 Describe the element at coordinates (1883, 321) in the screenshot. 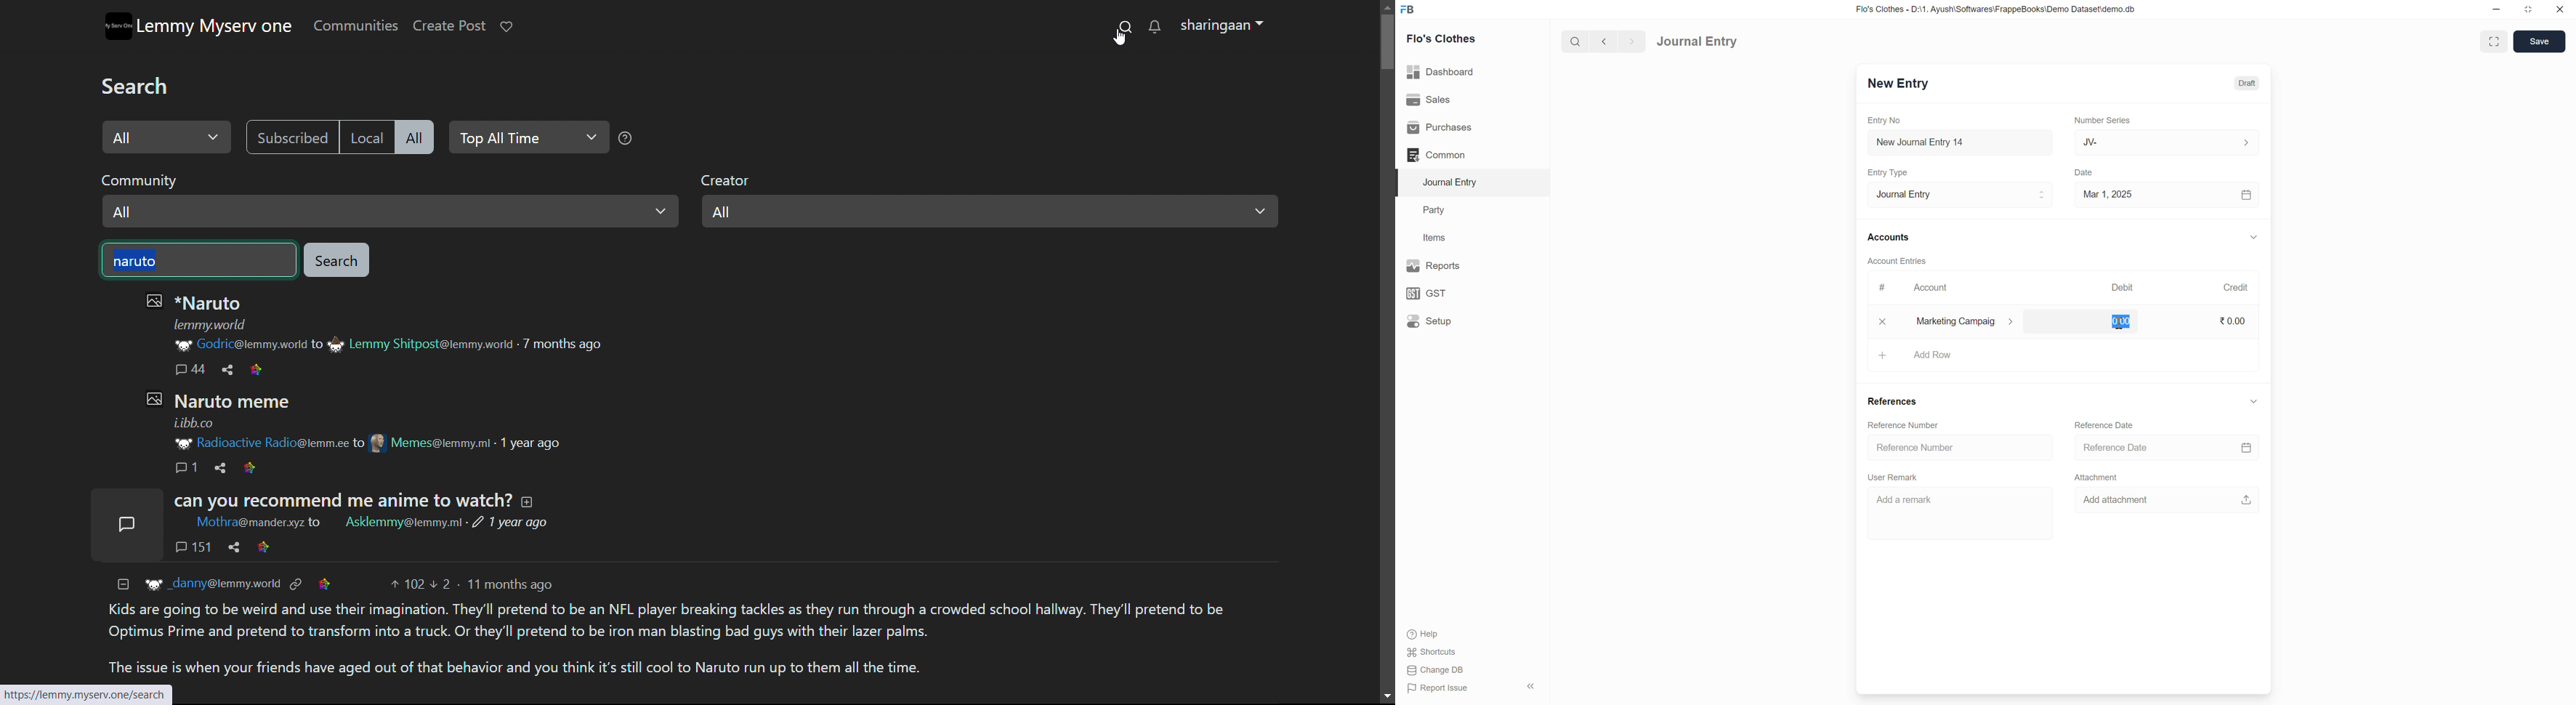

I see `x` at that location.